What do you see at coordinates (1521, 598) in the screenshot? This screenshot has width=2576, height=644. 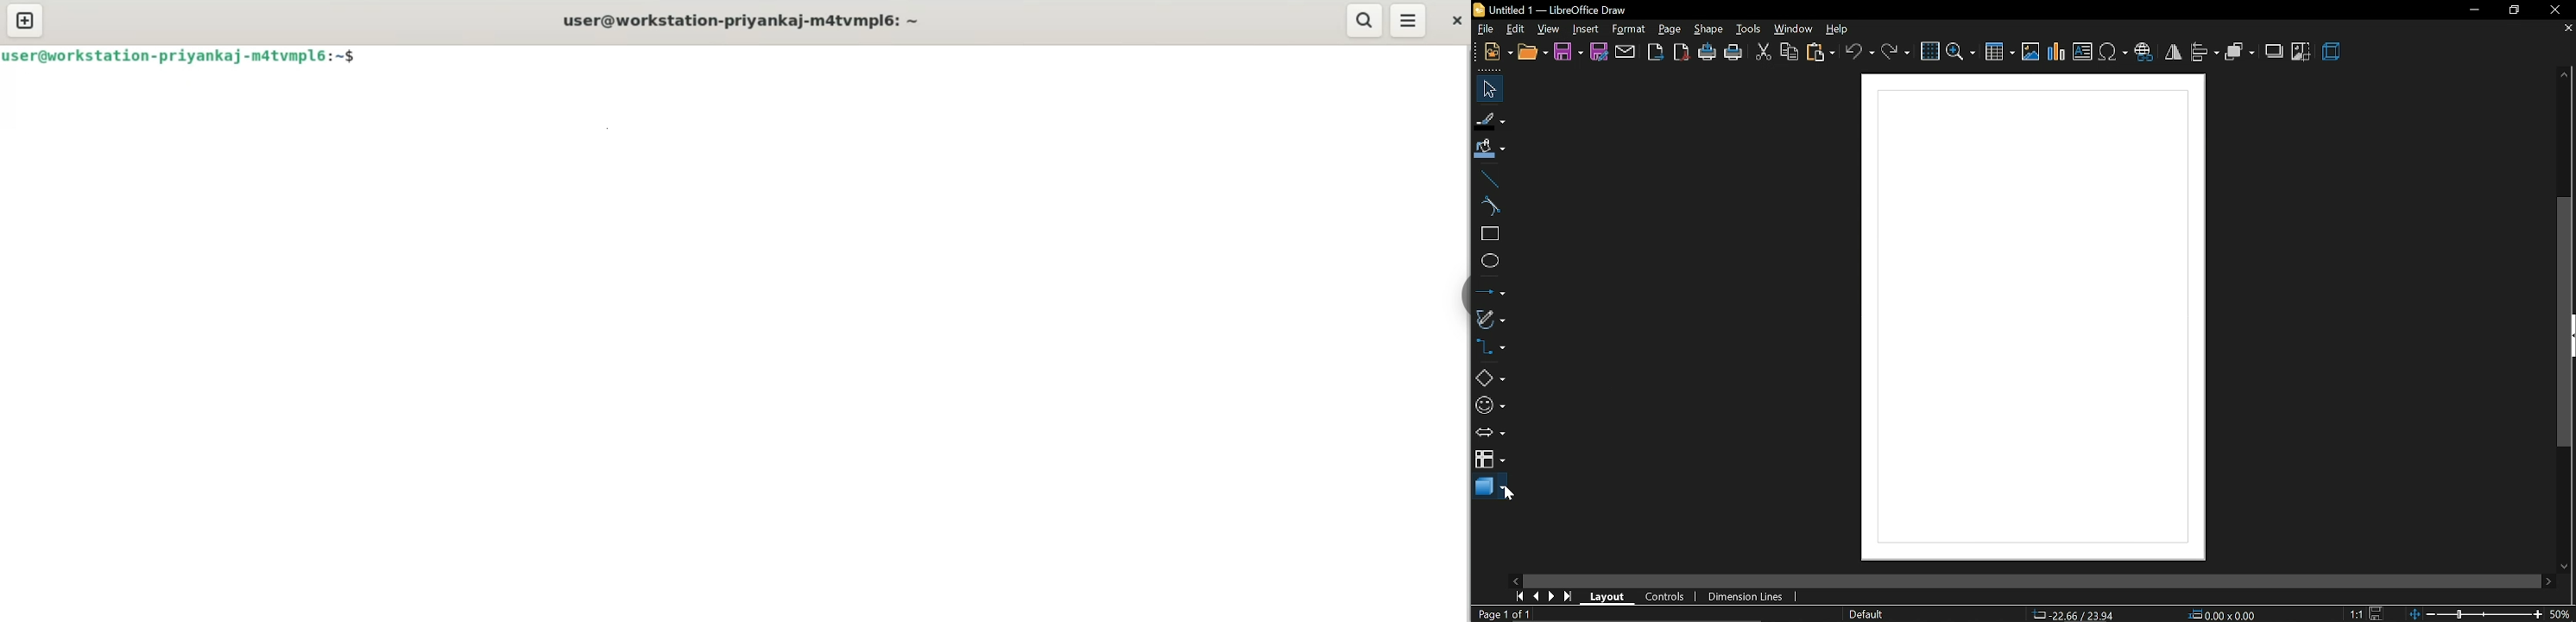 I see `go to first page` at bounding box center [1521, 598].